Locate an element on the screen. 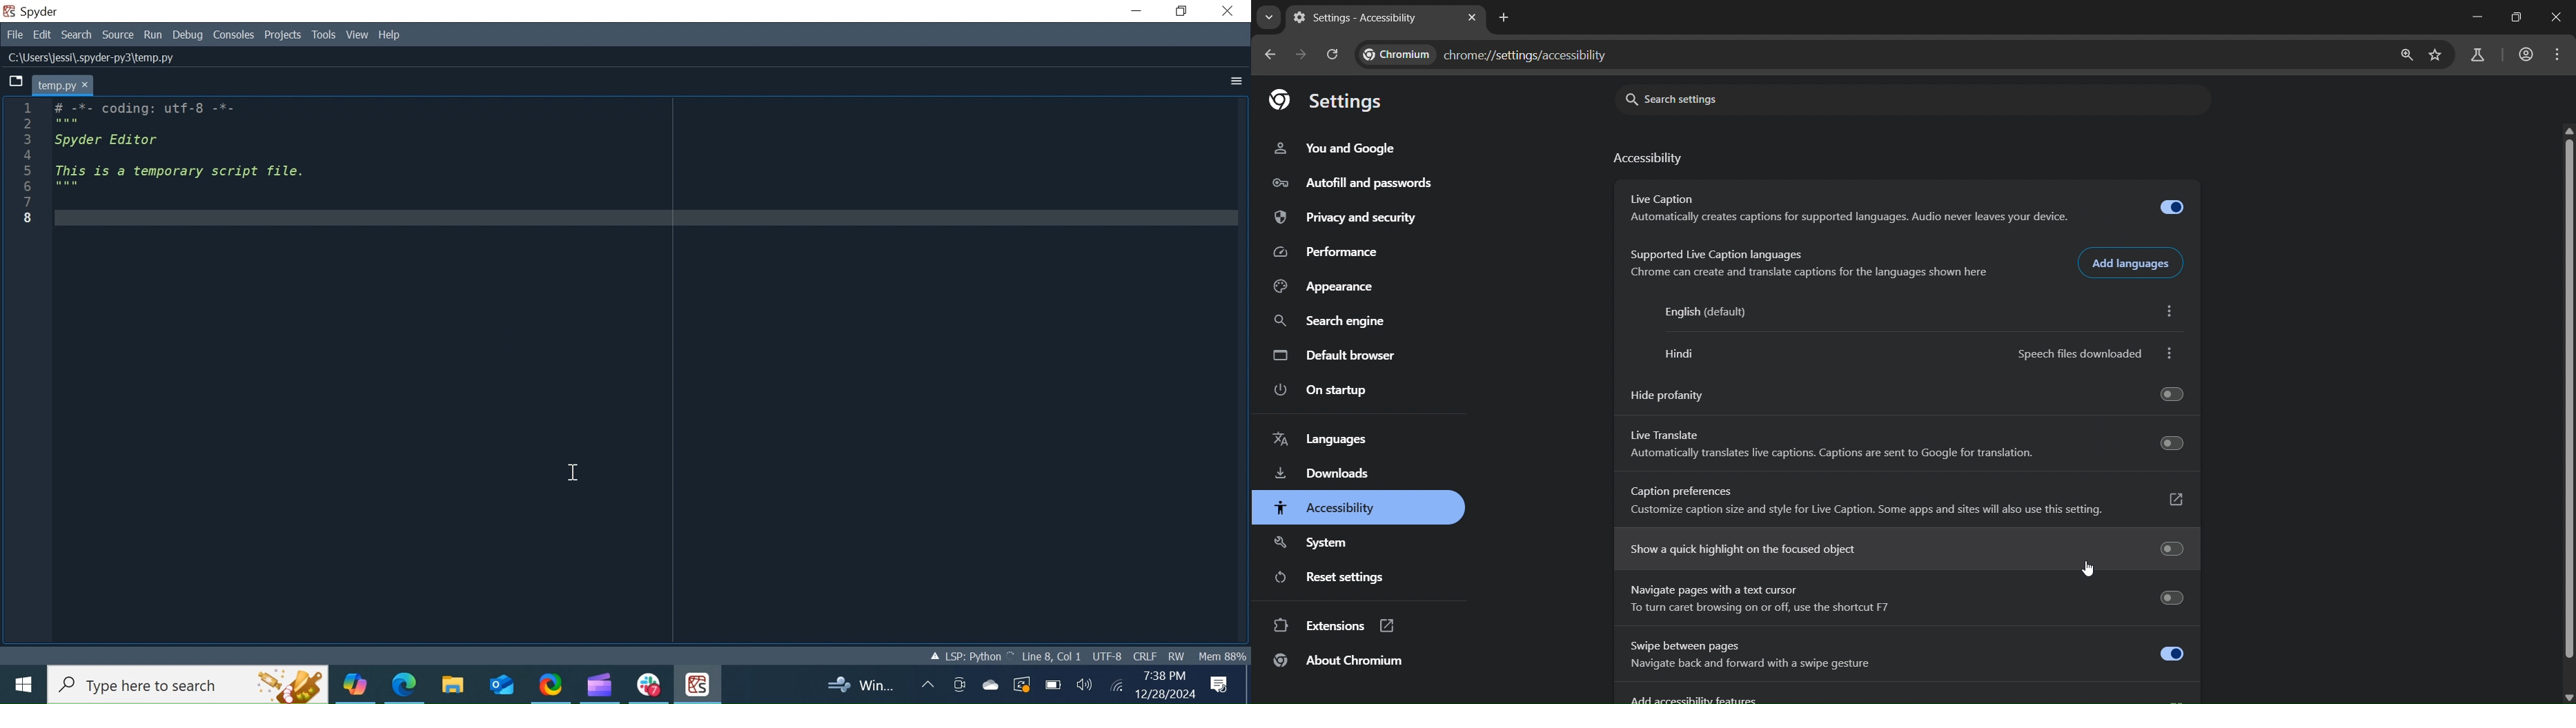  hindi is located at coordinates (1681, 355).